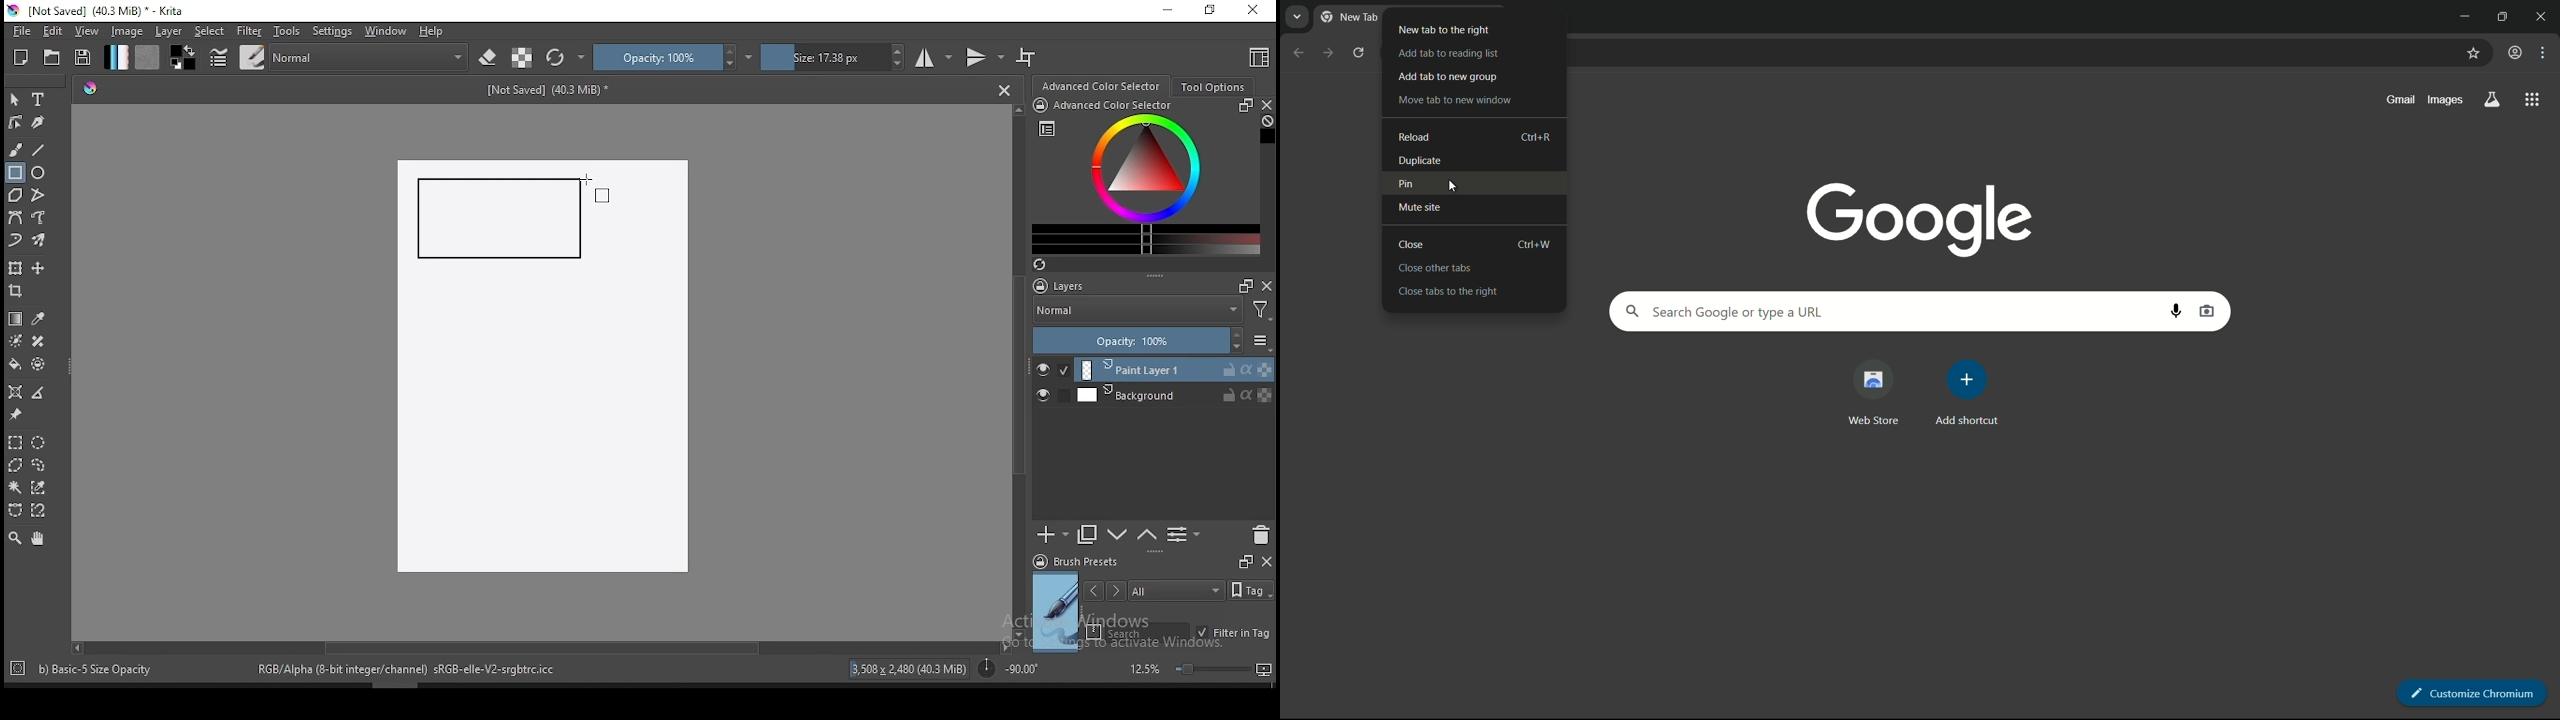 Image resolution: width=2576 pixels, height=728 pixels. Describe the element at coordinates (1454, 100) in the screenshot. I see `move tab to new window` at that location.